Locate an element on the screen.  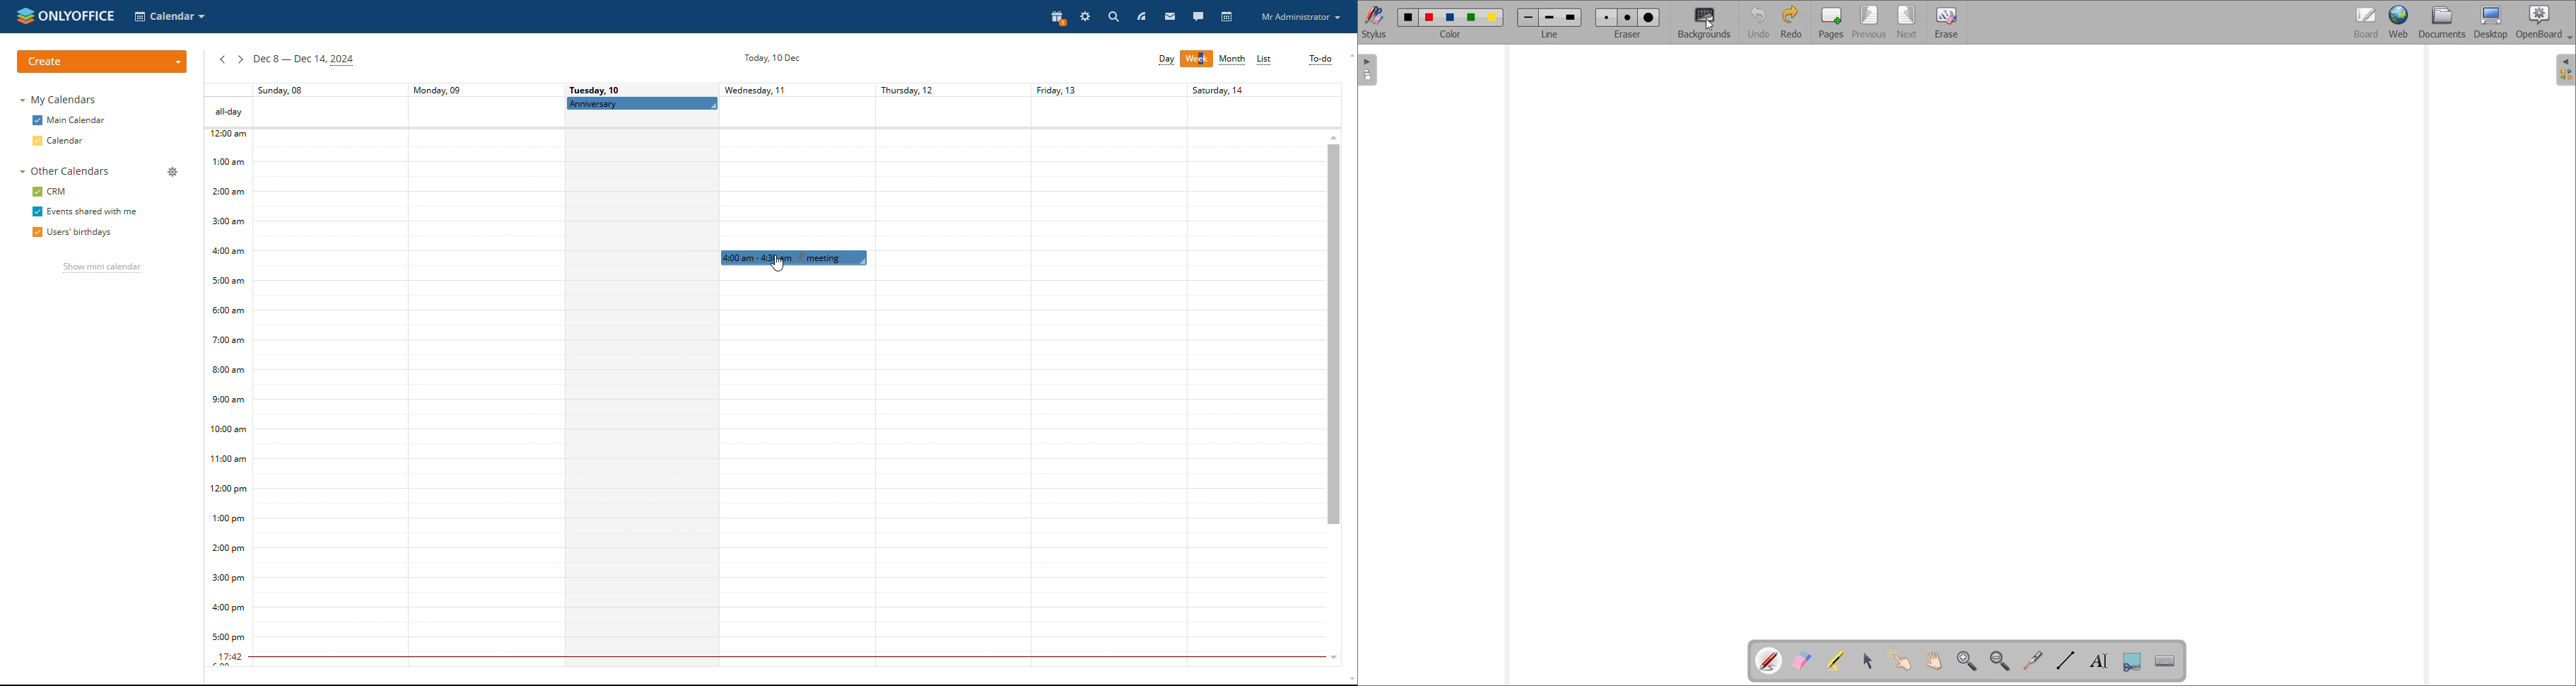
settings is located at coordinates (1087, 18).